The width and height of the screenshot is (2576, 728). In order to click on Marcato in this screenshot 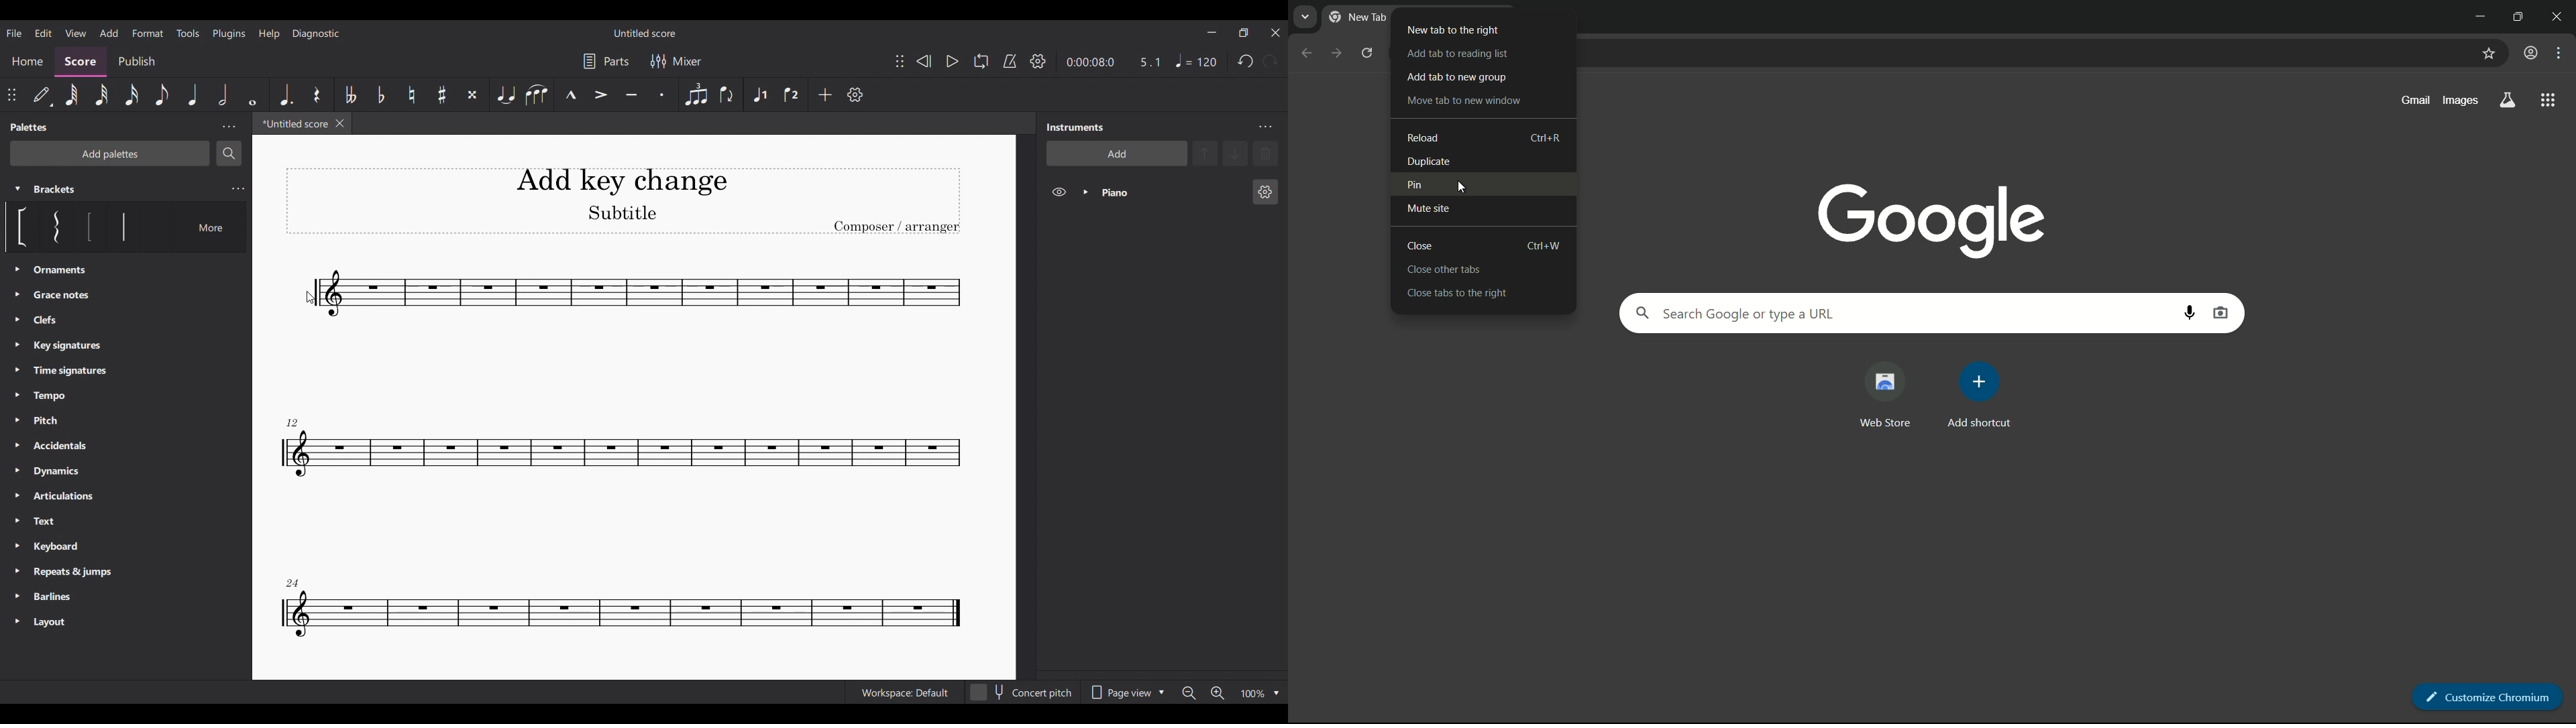, I will do `click(571, 95)`.